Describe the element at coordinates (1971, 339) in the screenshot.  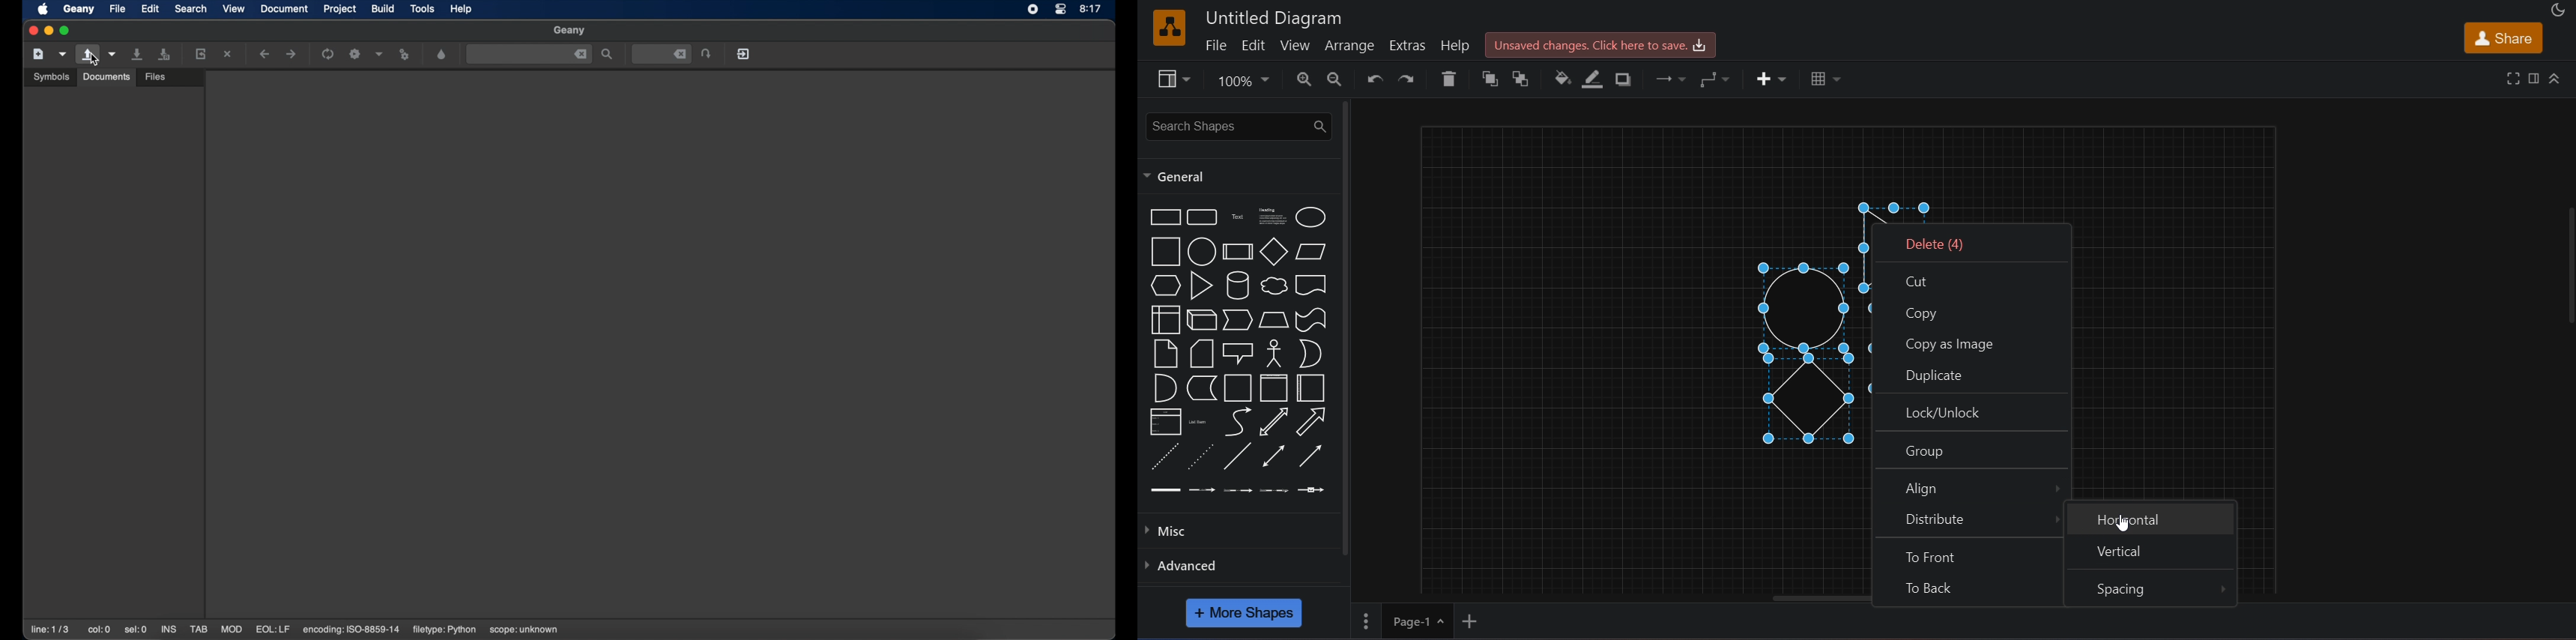
I see `copy as image` at that location.